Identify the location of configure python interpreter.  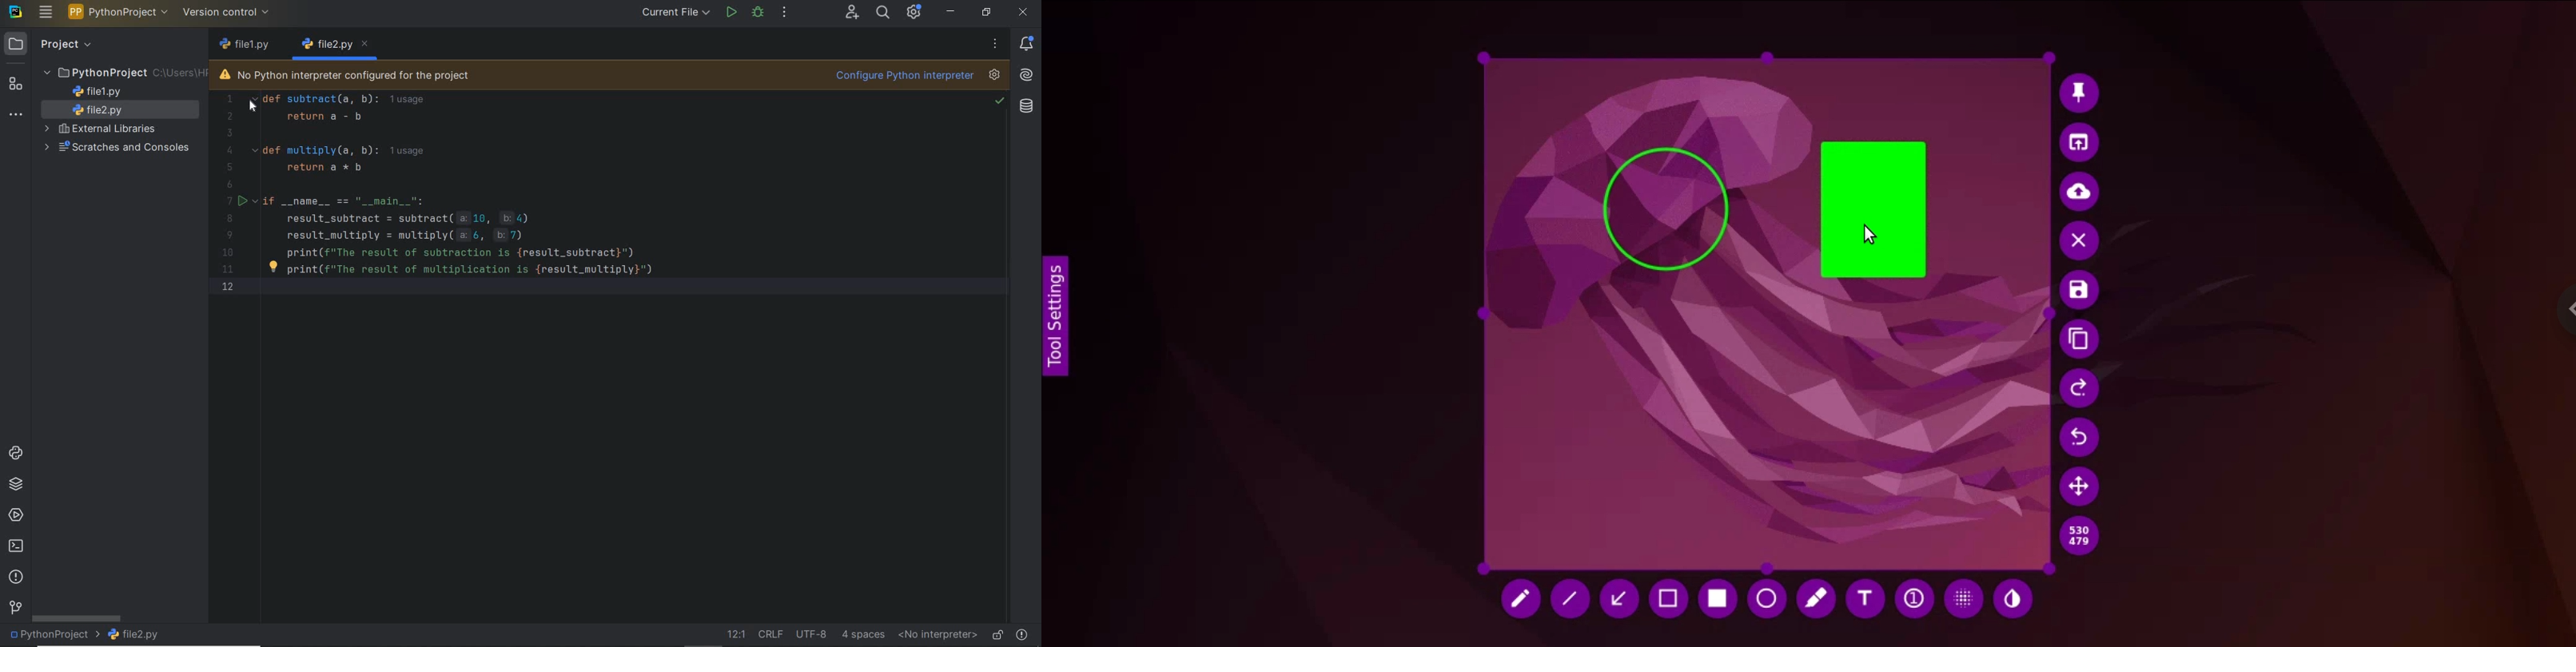
(917, 76).